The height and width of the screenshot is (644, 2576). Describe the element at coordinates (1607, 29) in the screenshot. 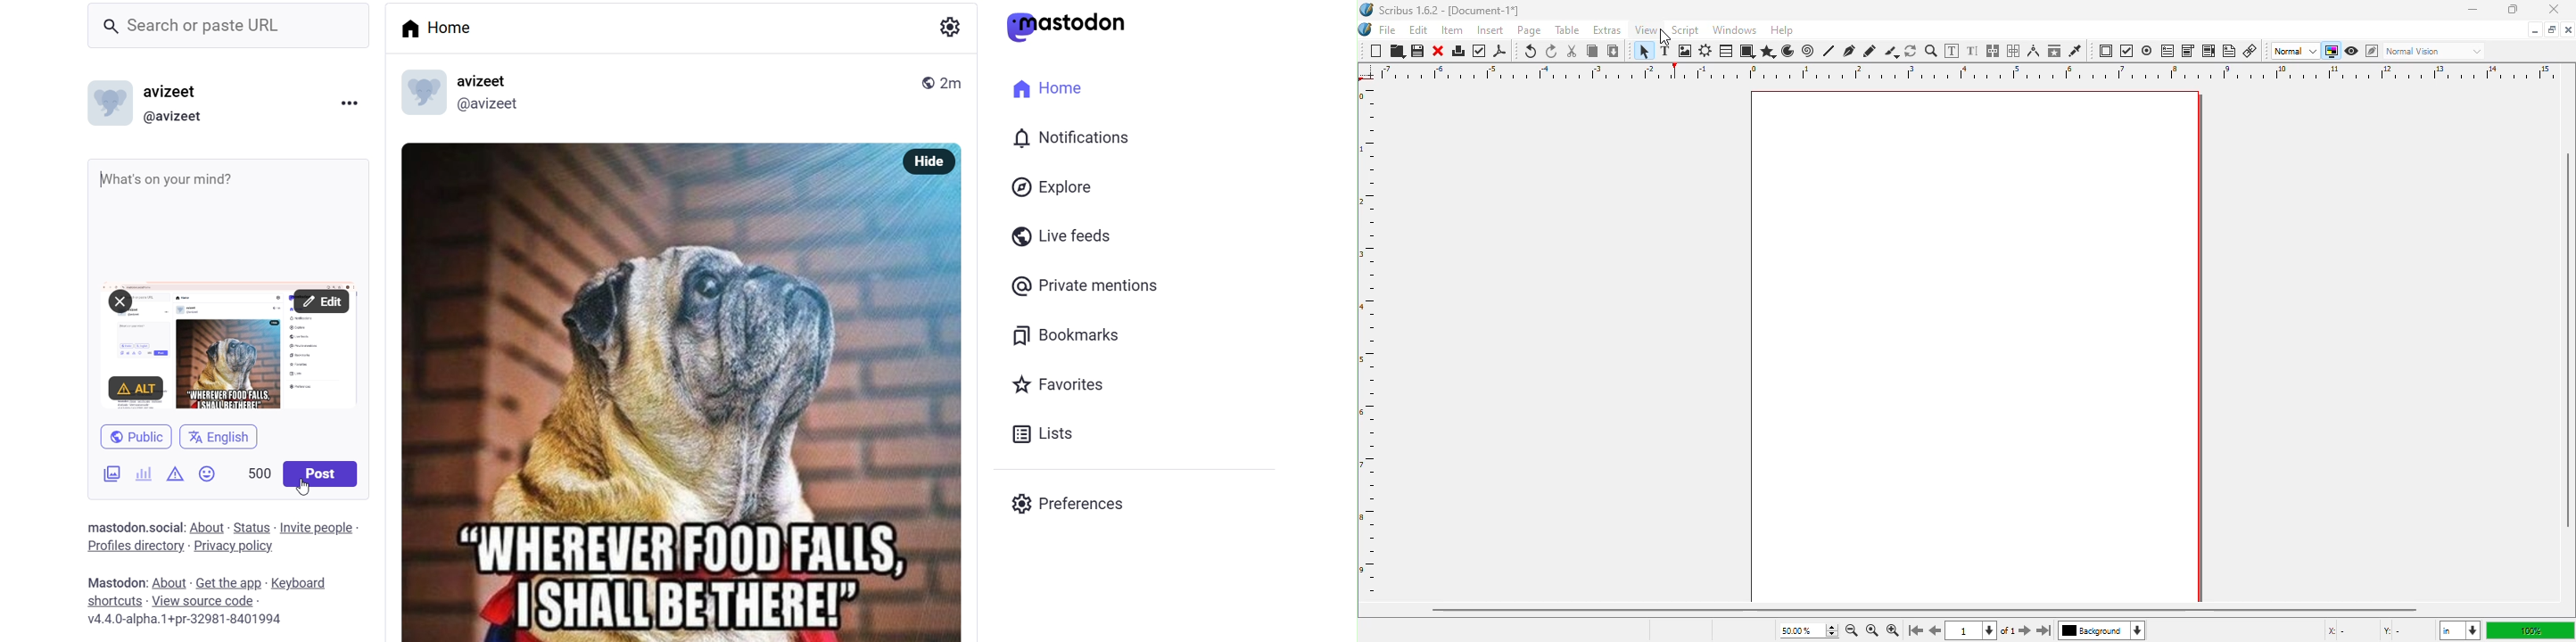

I see `extras` at that location.